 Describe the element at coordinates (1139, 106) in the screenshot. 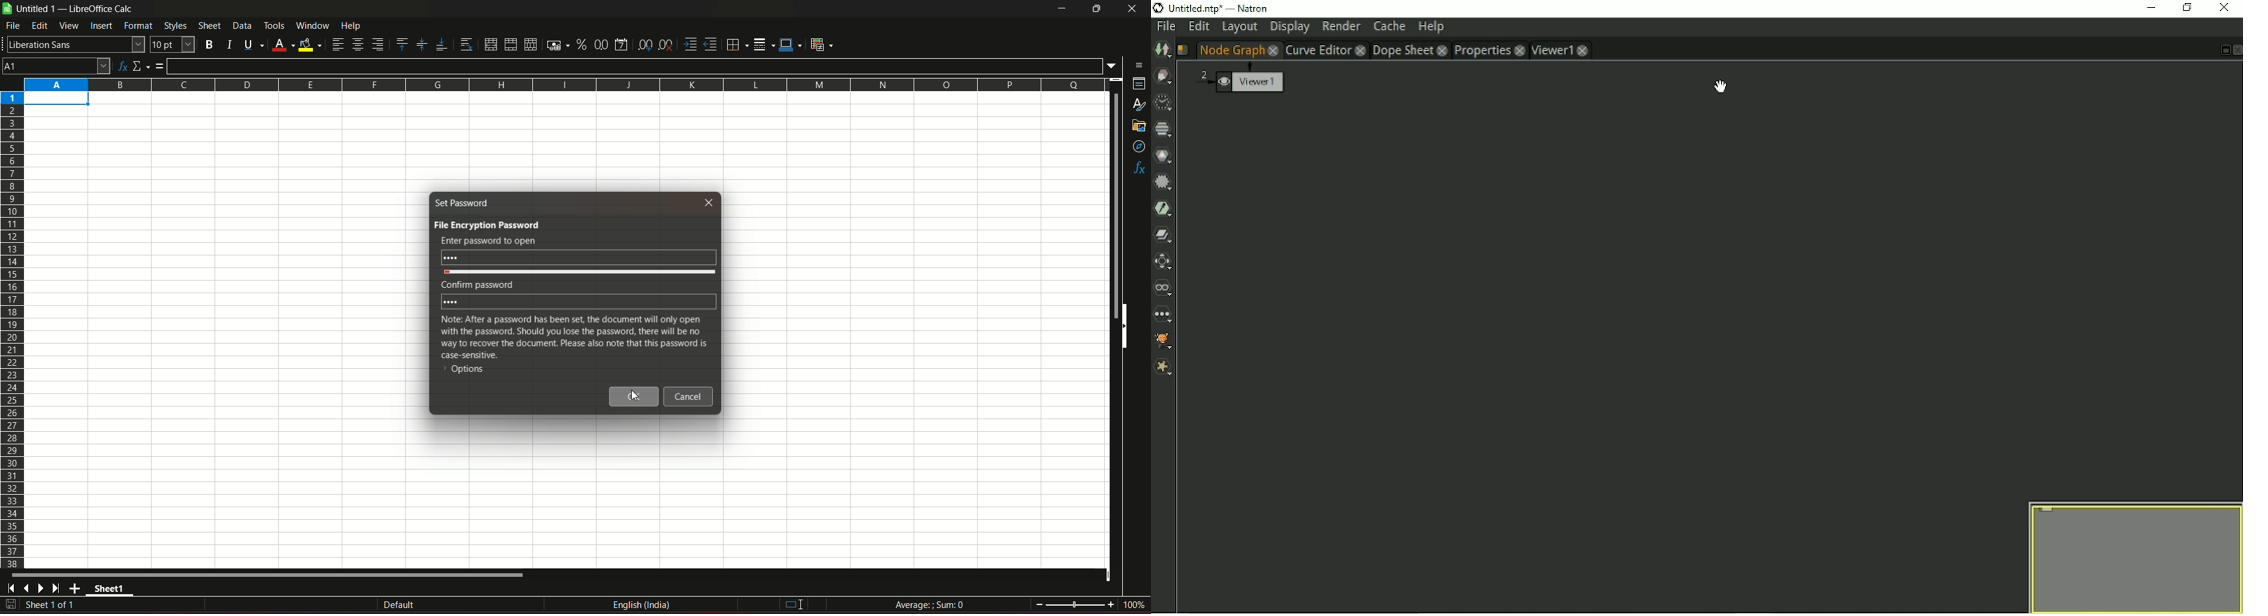

I see `styles` at that location.